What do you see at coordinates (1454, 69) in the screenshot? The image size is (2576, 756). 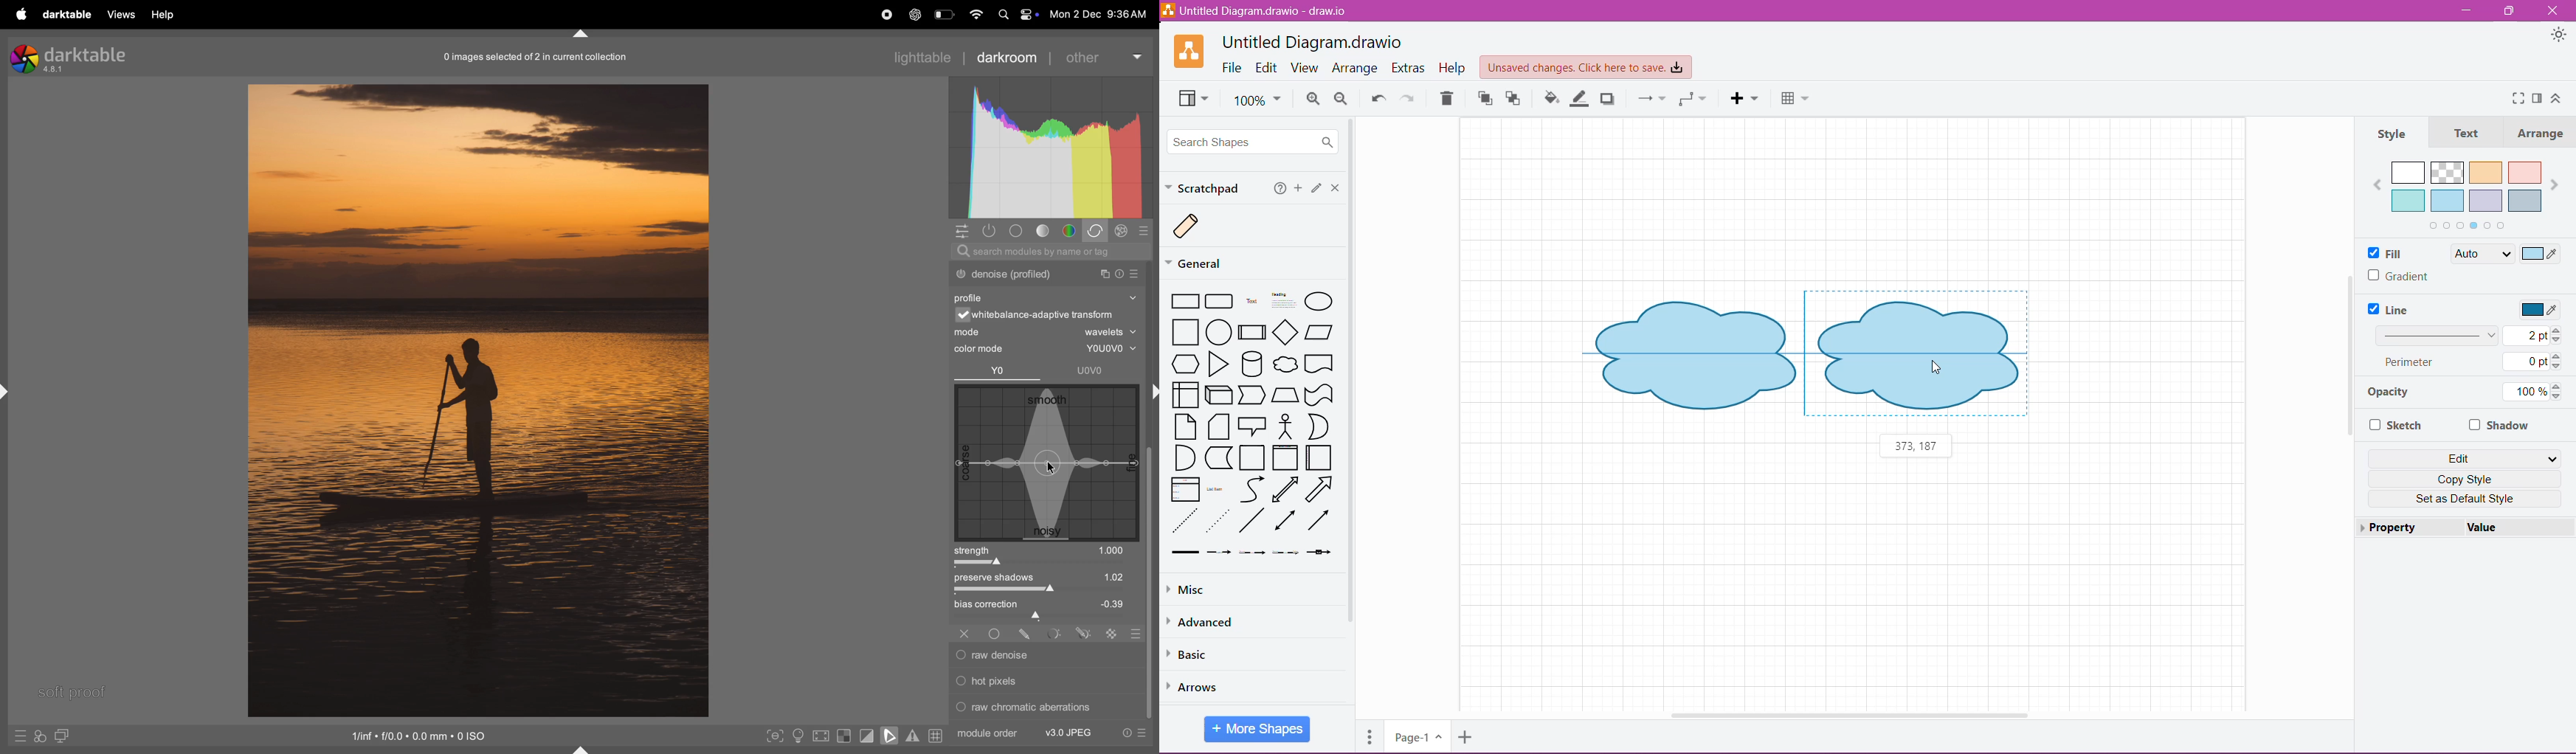 I see `Help` at bounding box center [1454, 69].